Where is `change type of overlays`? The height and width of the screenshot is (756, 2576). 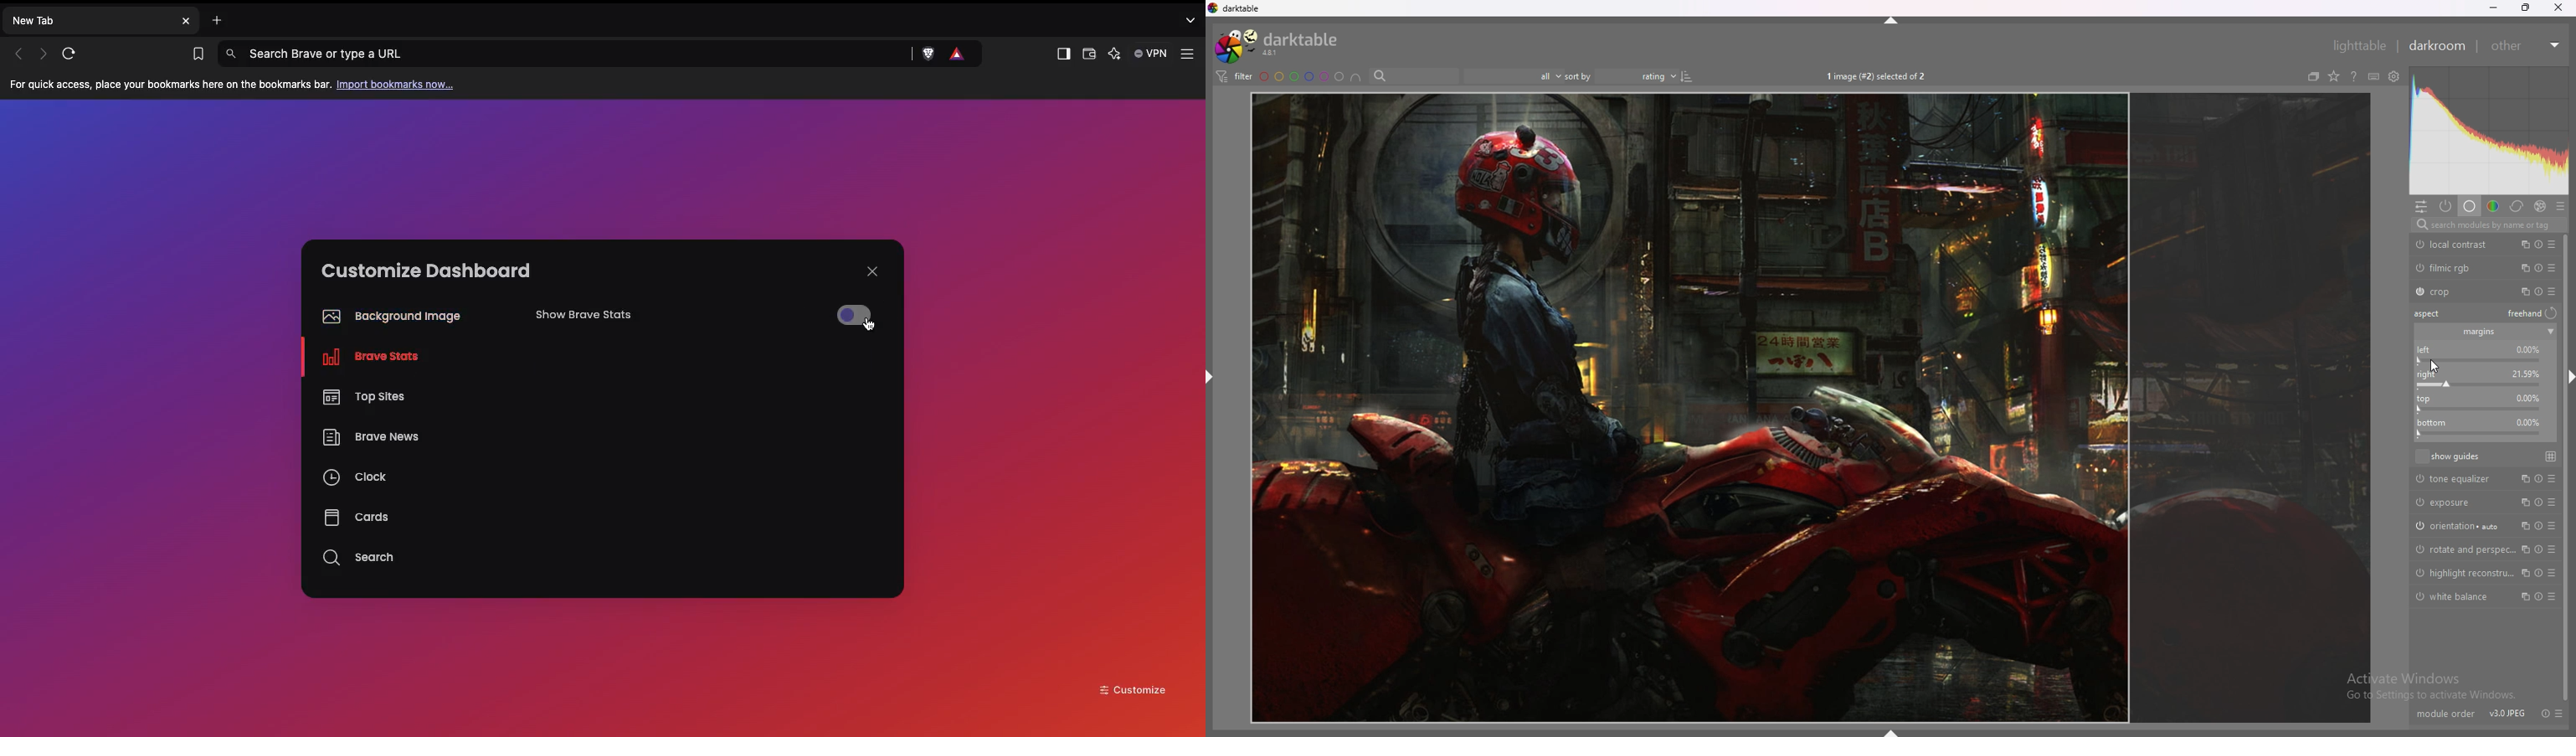
change type of overlays is located at coordinates (2333, 76).